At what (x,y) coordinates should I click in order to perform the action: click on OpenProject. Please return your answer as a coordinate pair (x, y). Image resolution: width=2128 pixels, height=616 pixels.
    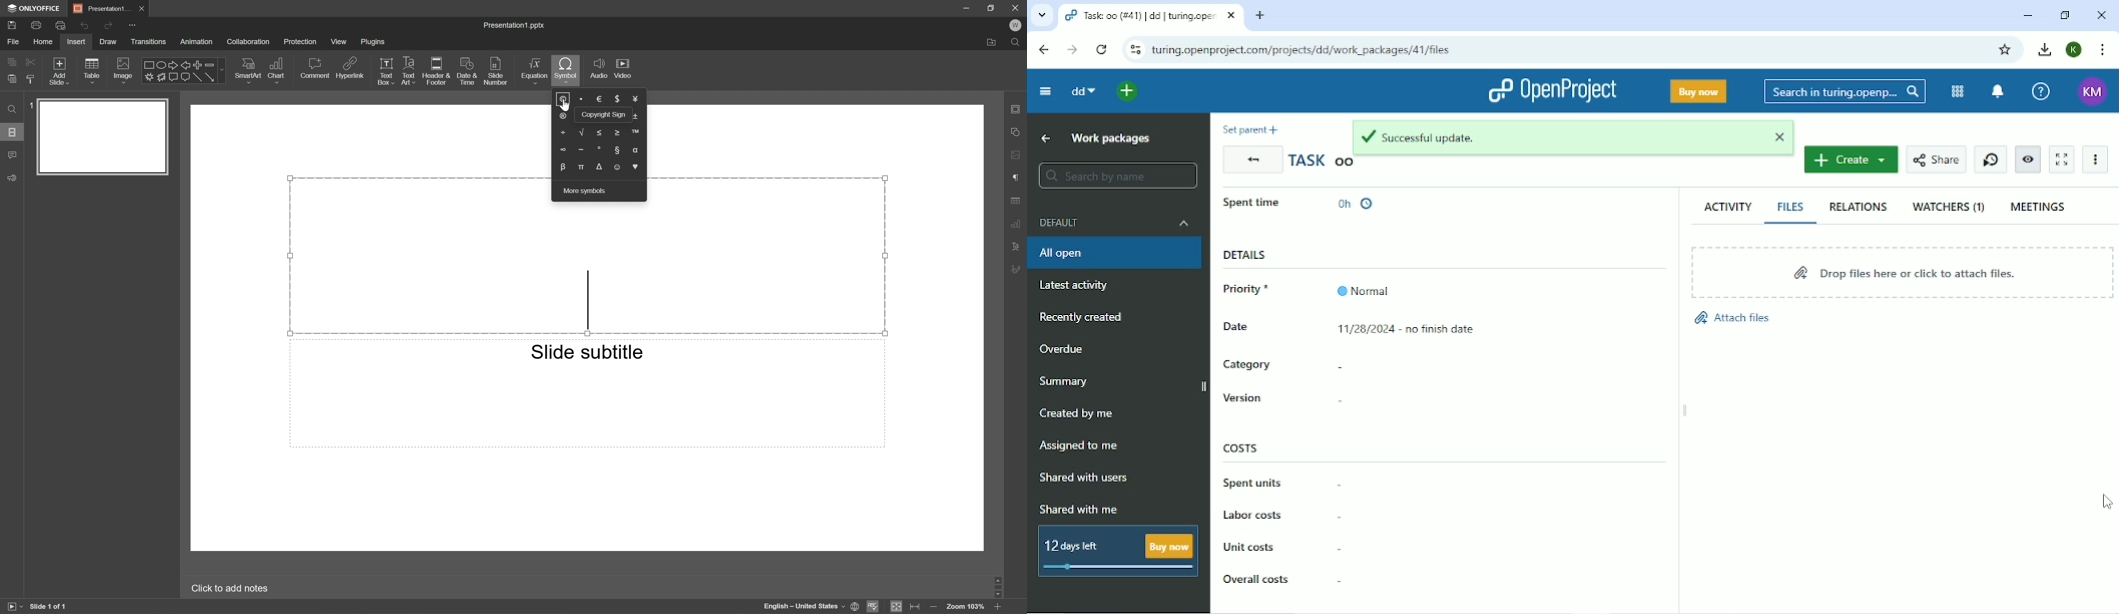
    Looking at the image, I should click on (1551, 89).